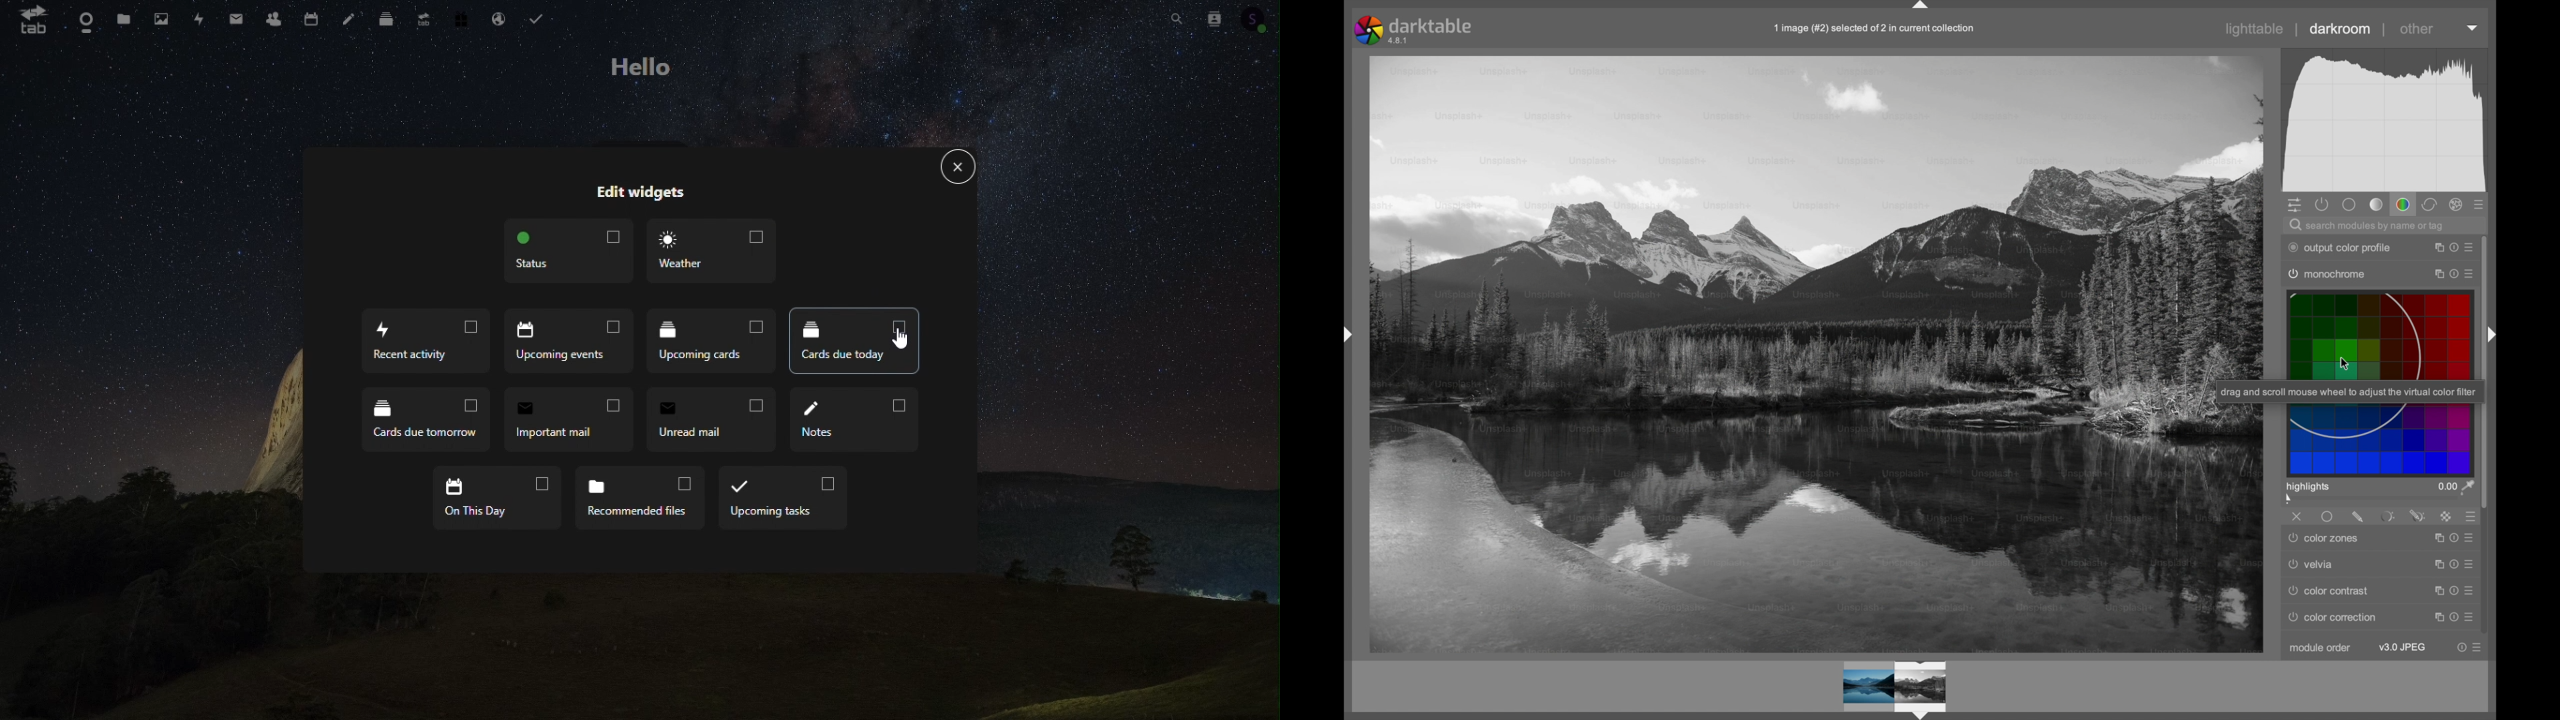  I want to click on separator, so click(2296, 30).